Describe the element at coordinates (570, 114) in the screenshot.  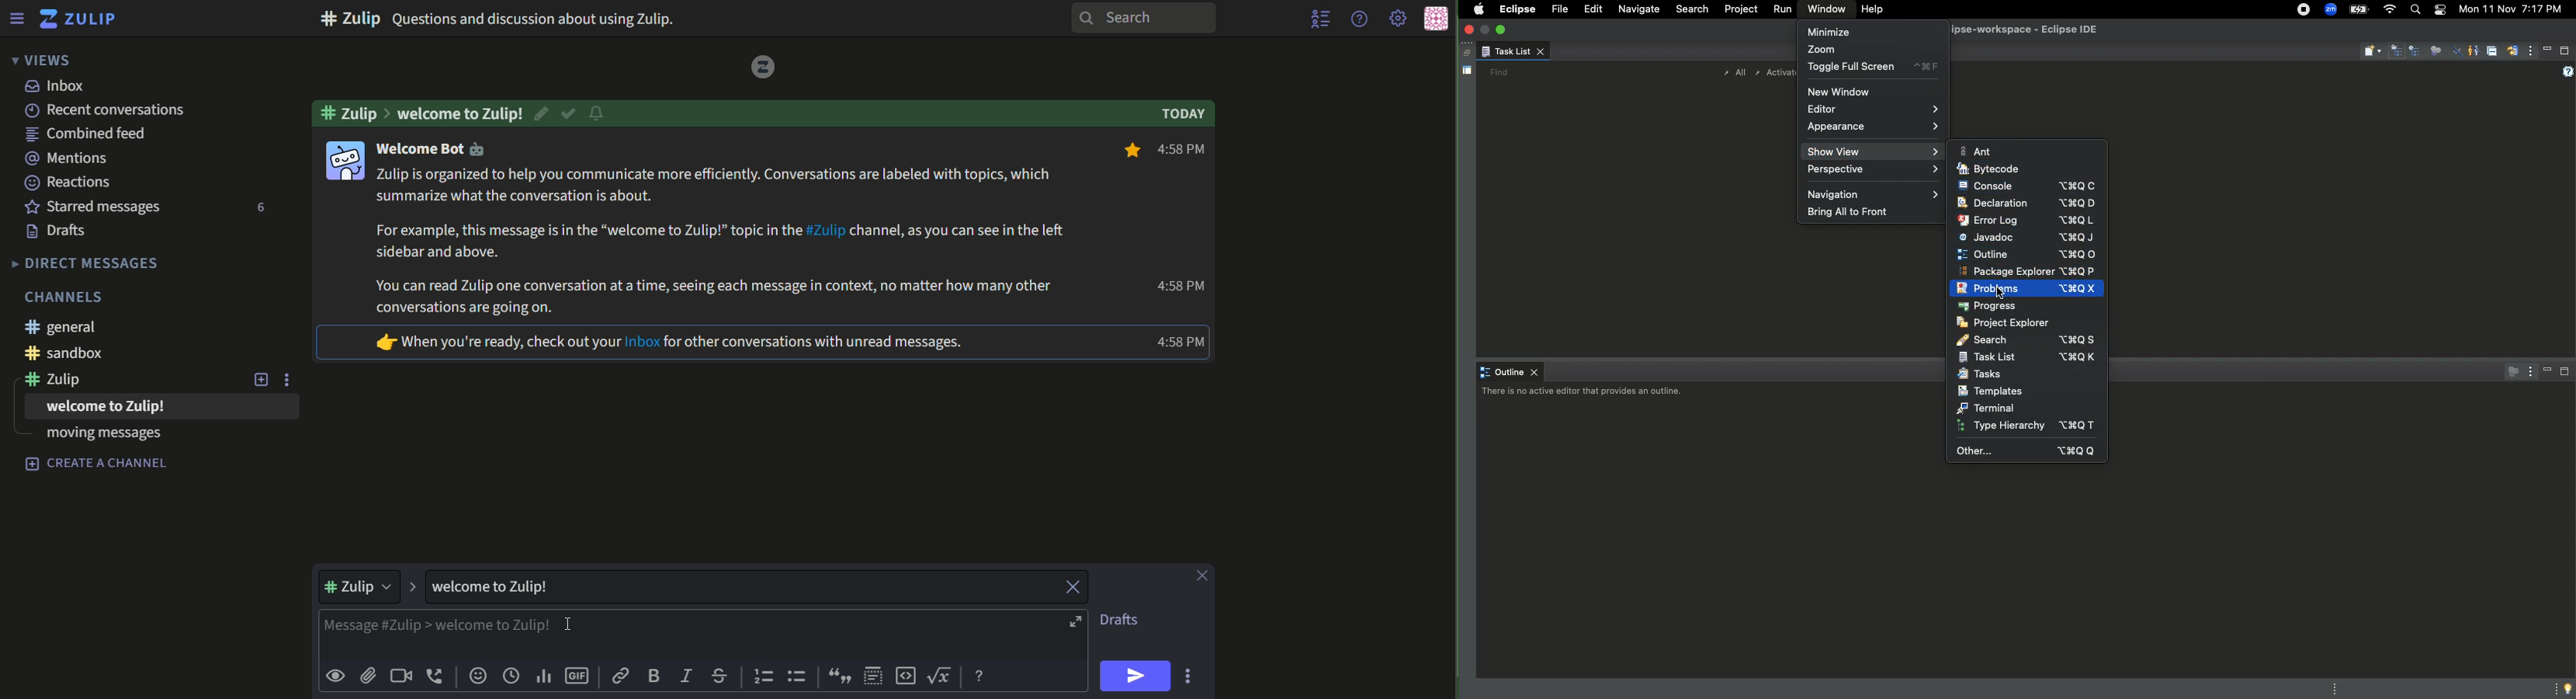
I see `resolved` at that location.